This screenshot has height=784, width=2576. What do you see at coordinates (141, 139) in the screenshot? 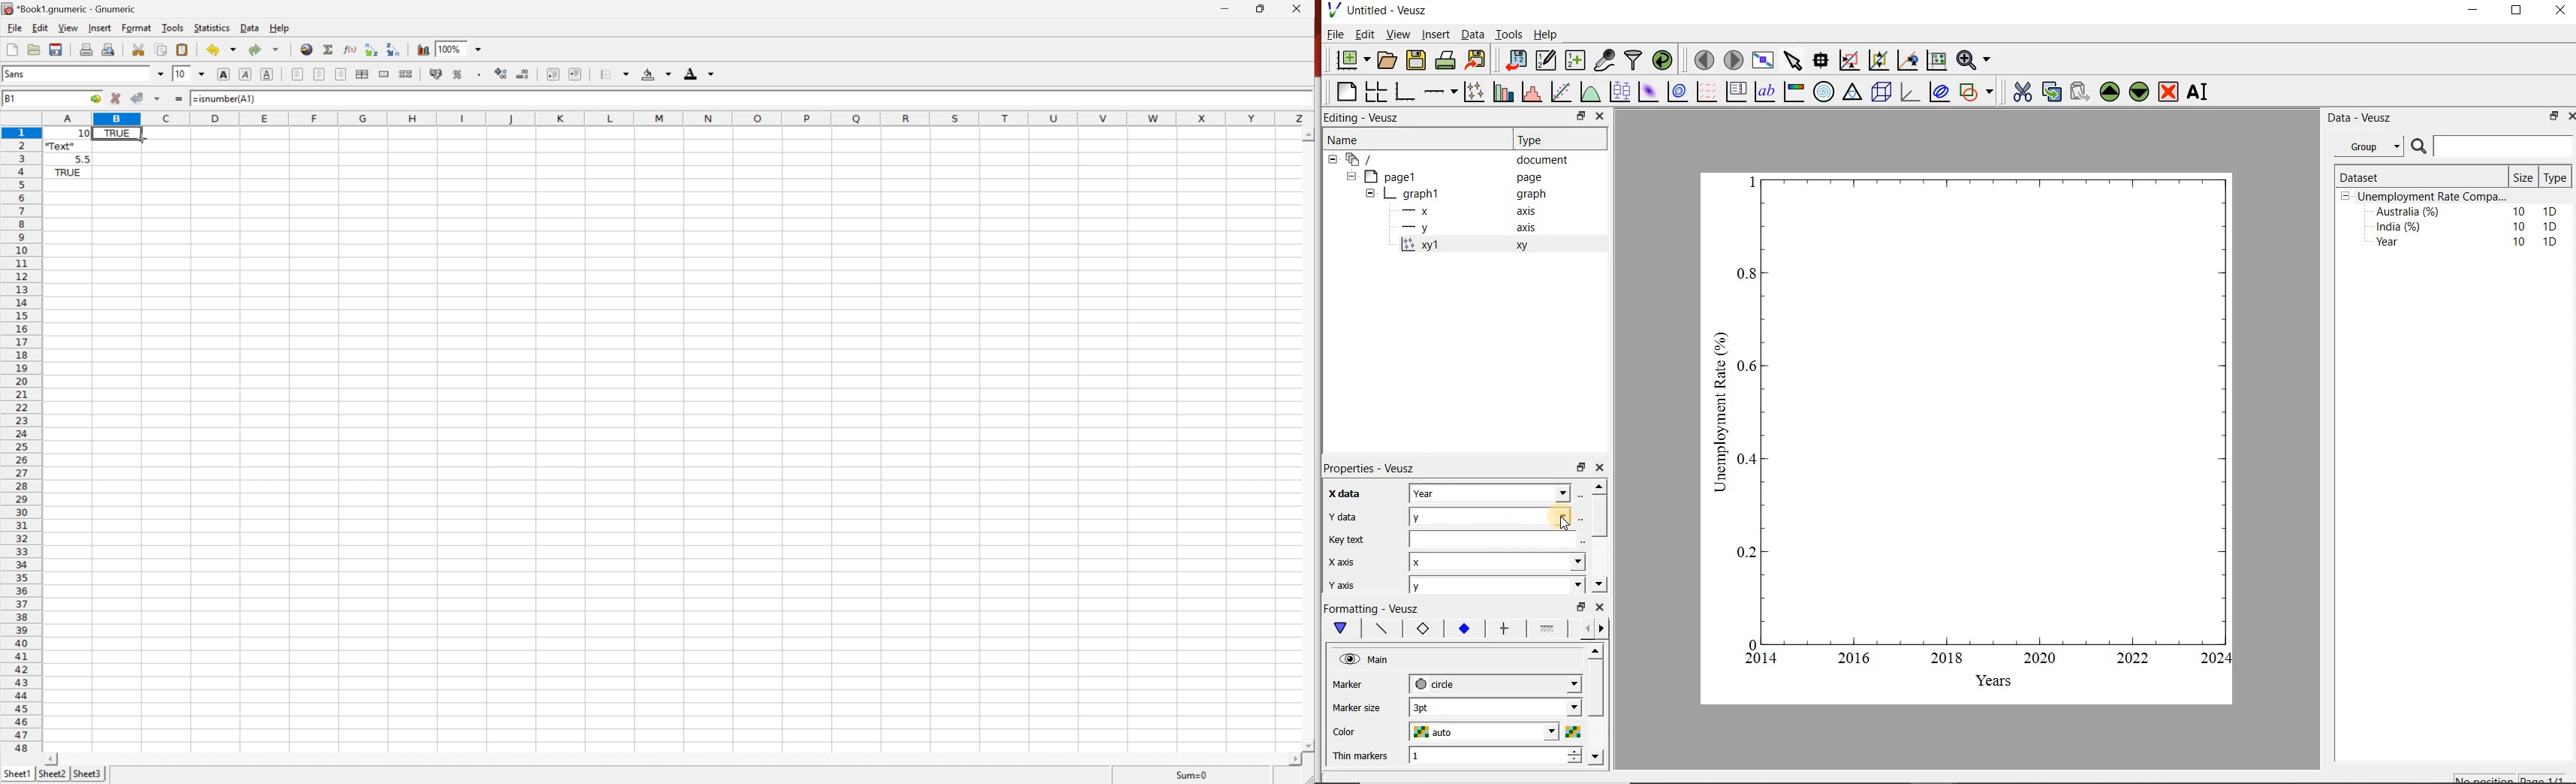
I see `Cursor` at bounding box center [141, 139].